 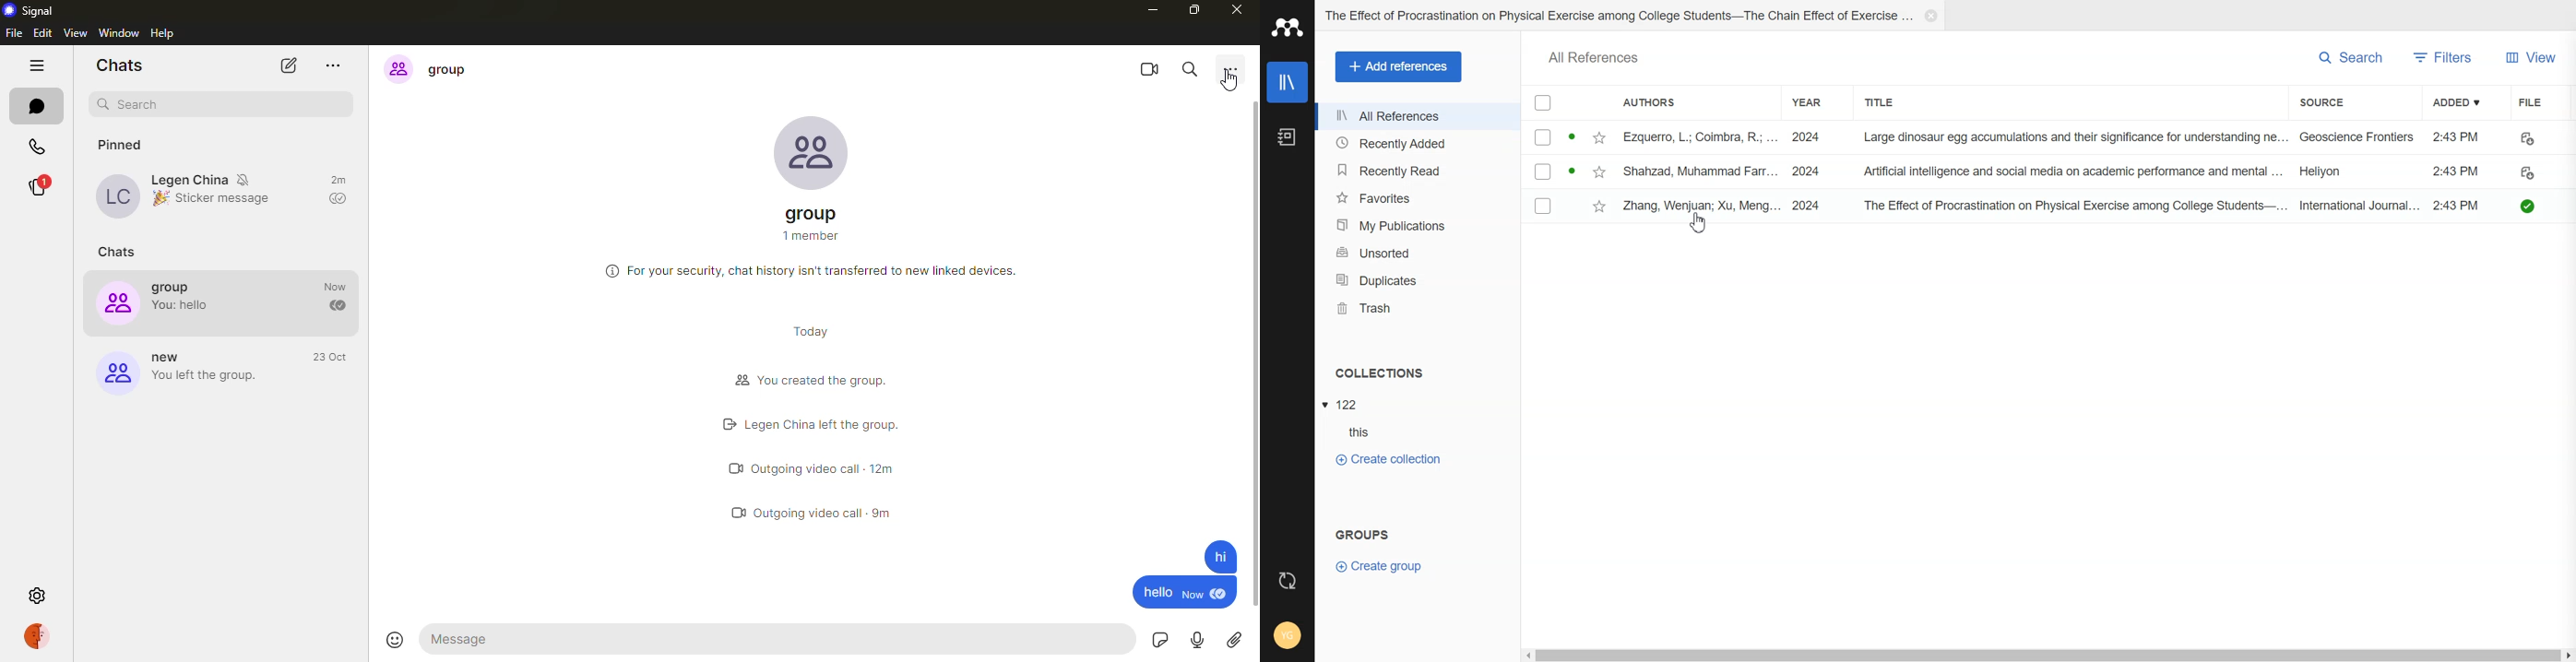 I want to click on Legen China Left the group., so click(x=850, y=424).